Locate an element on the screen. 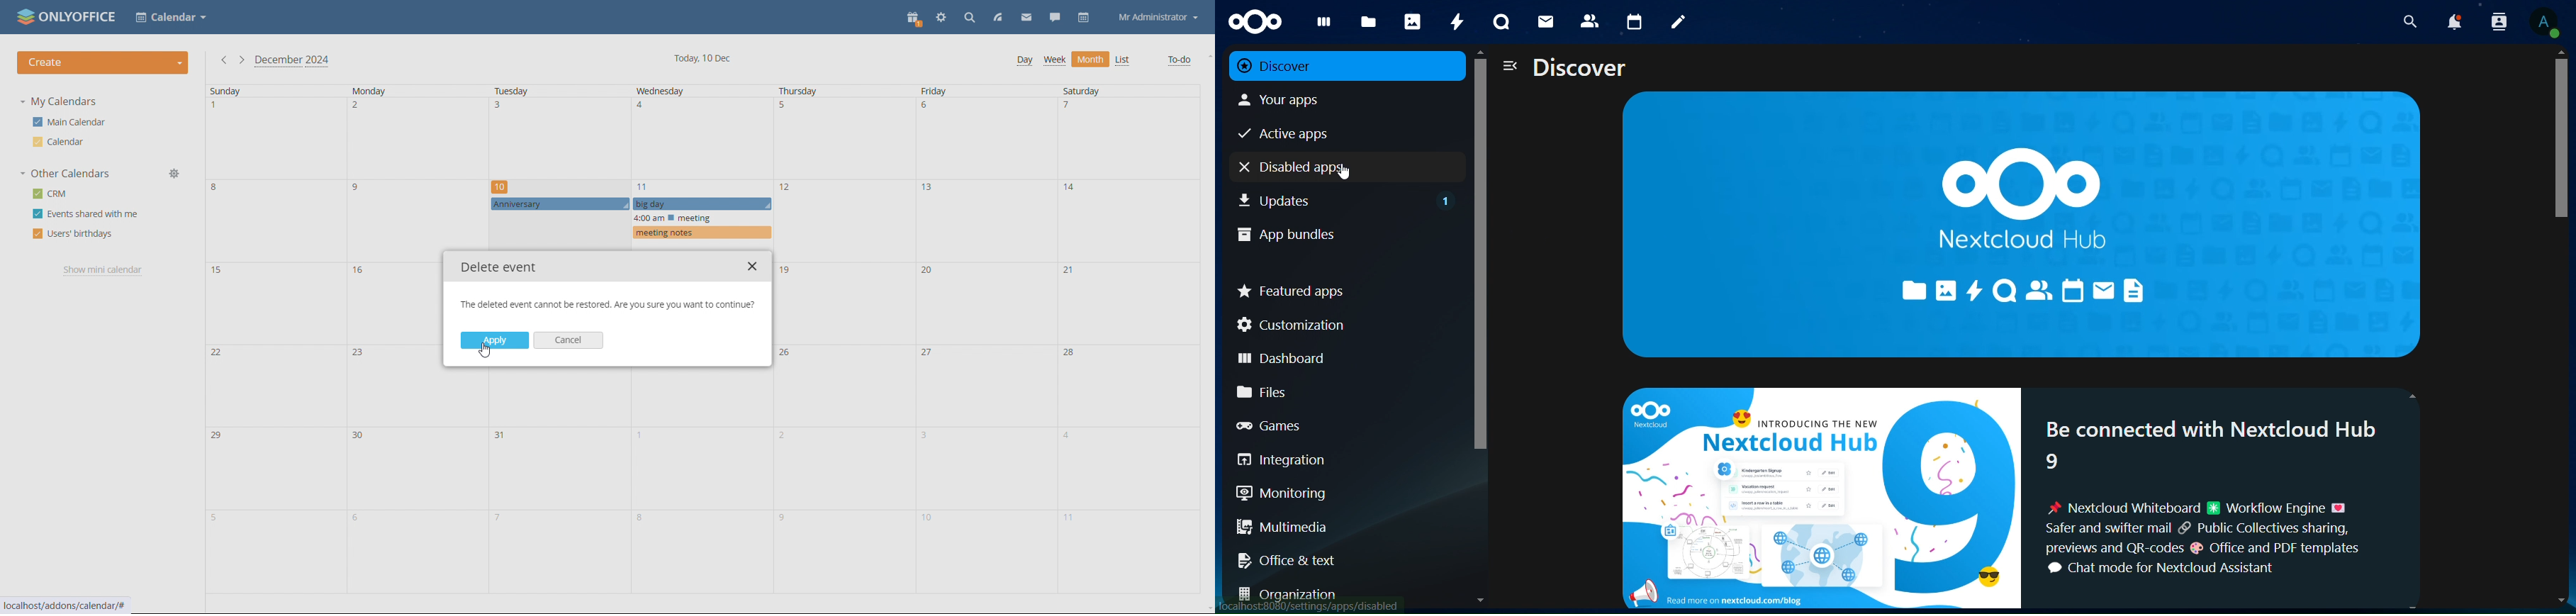 The width and height of the screenshot is (2576, 616). updates is located at coordinates (1347, 199).